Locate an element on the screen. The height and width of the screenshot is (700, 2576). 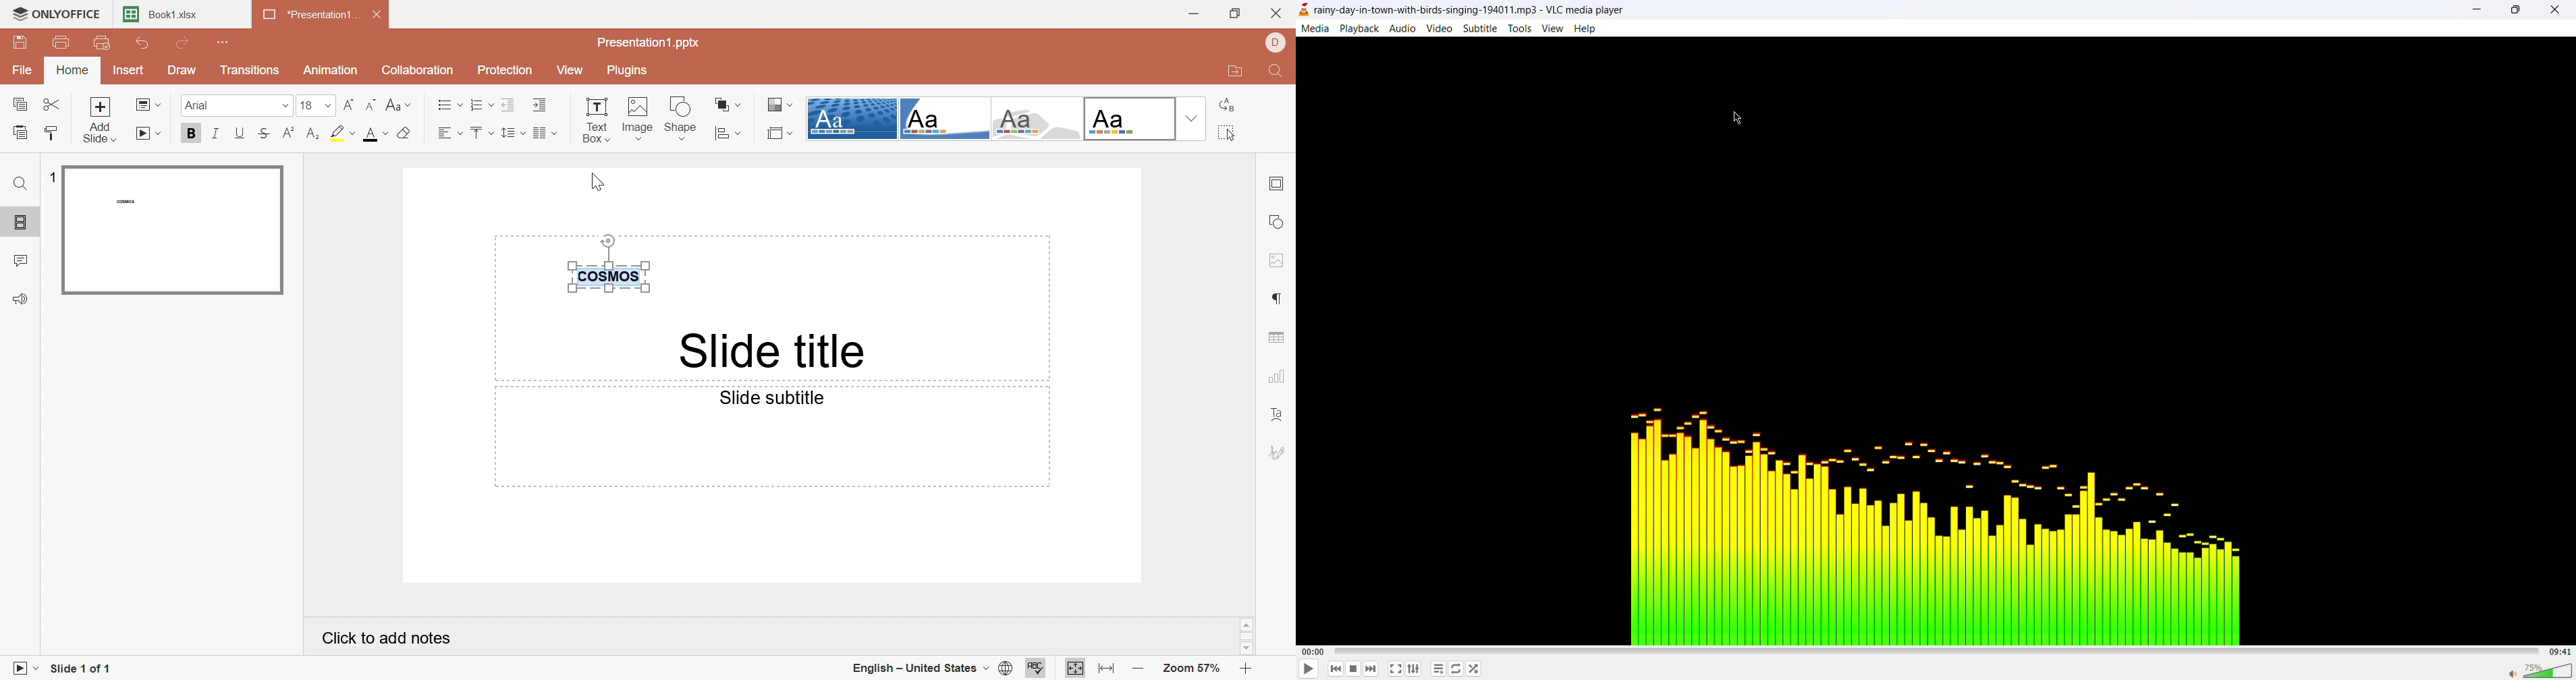
Copy style is located at coordinates (47, 134).